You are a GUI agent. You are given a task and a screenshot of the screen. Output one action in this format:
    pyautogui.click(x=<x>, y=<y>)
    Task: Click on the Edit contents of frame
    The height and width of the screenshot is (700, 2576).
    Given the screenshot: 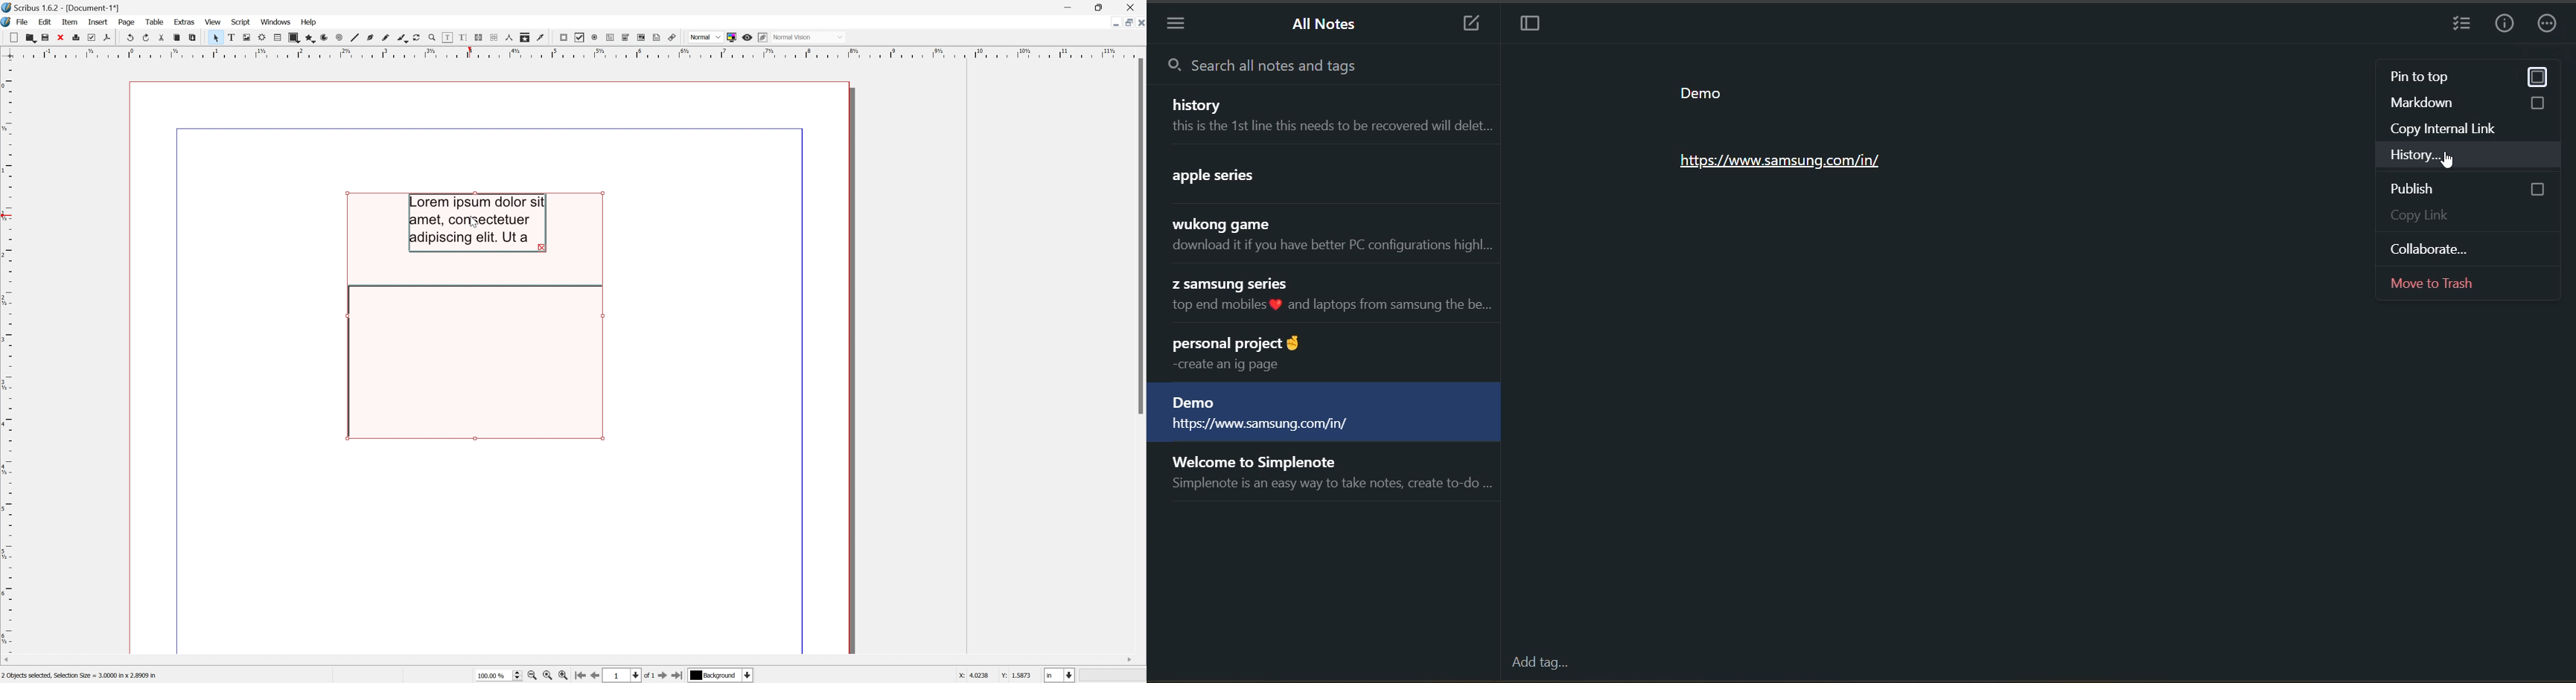 What is the action you would take?
    pyautogui.click(x=447, y=37)
    